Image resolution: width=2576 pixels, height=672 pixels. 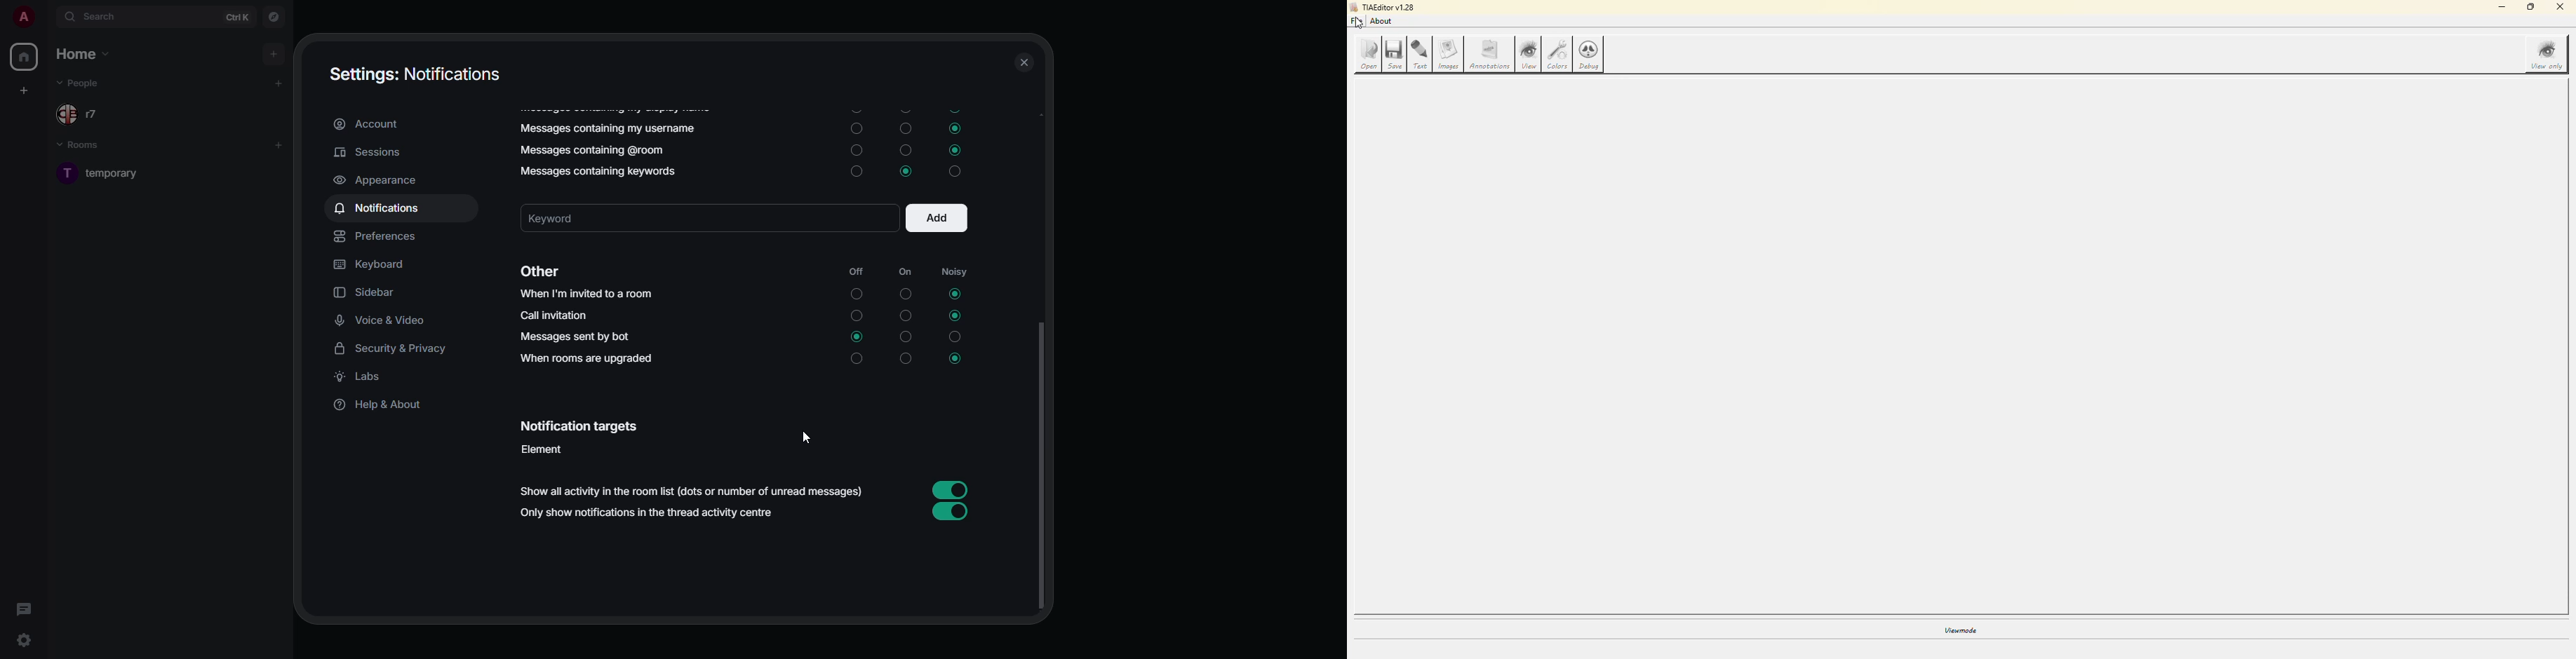 What do you see at coordinates (953, 271) in the screenshot?
I see `noisy` at bounding box center [953, 271].